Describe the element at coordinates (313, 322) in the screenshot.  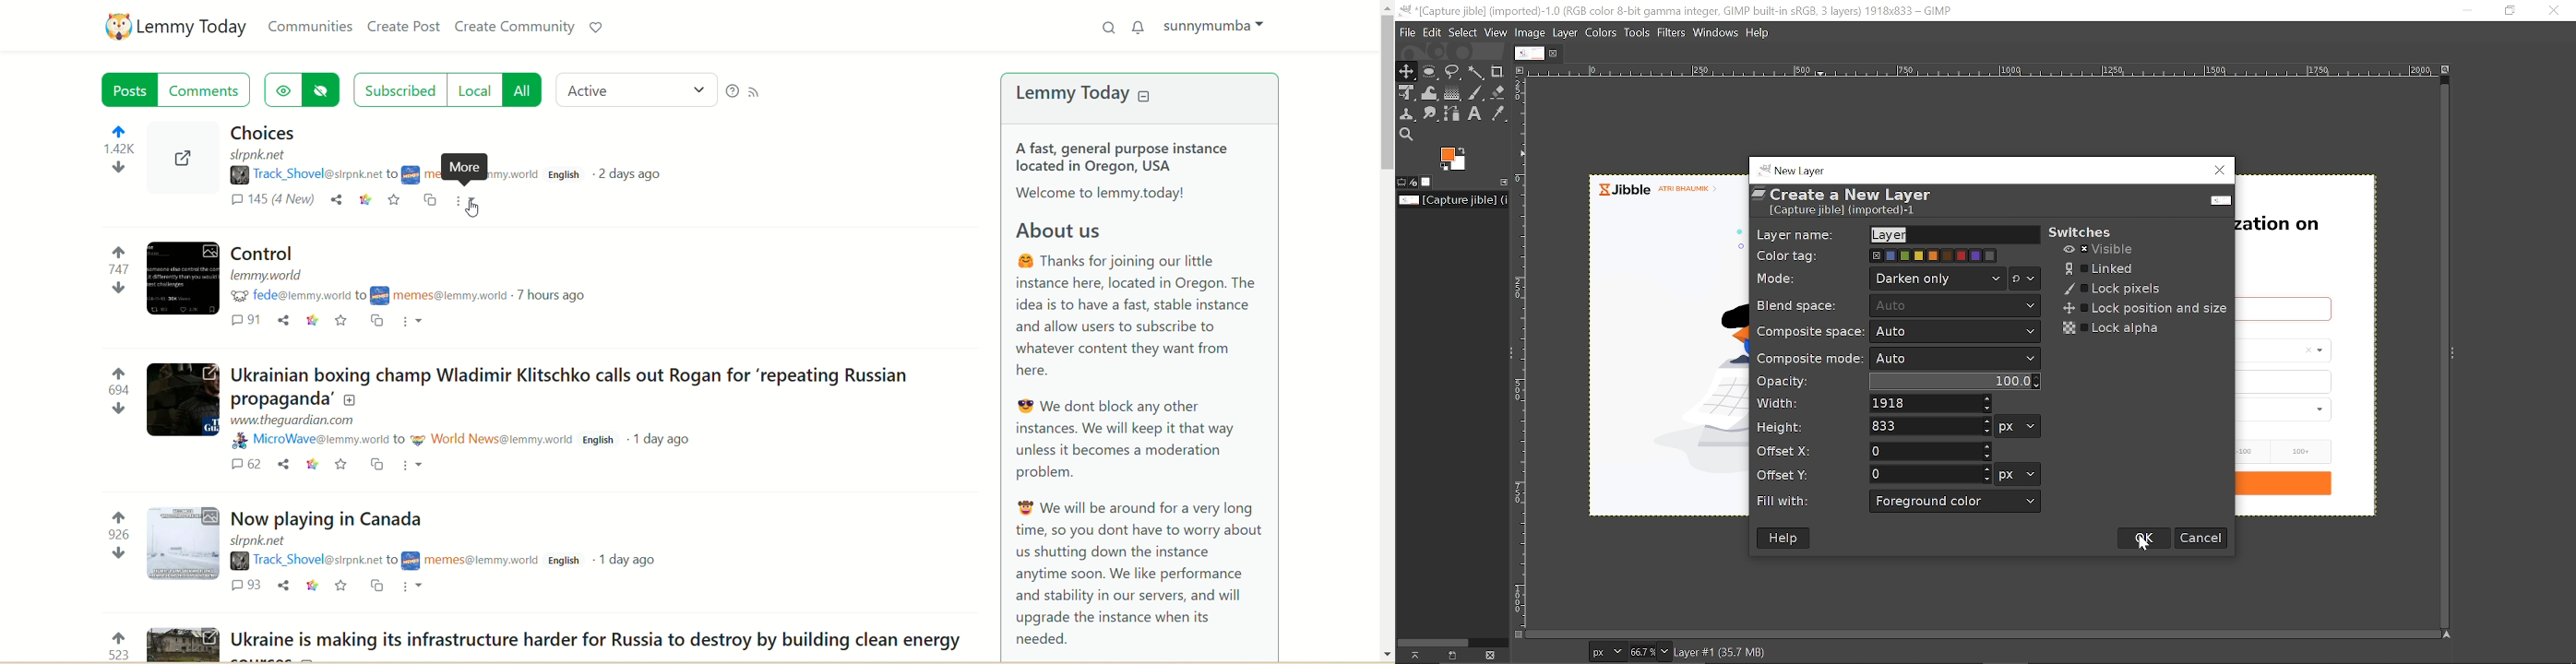
I see `link` at that location.